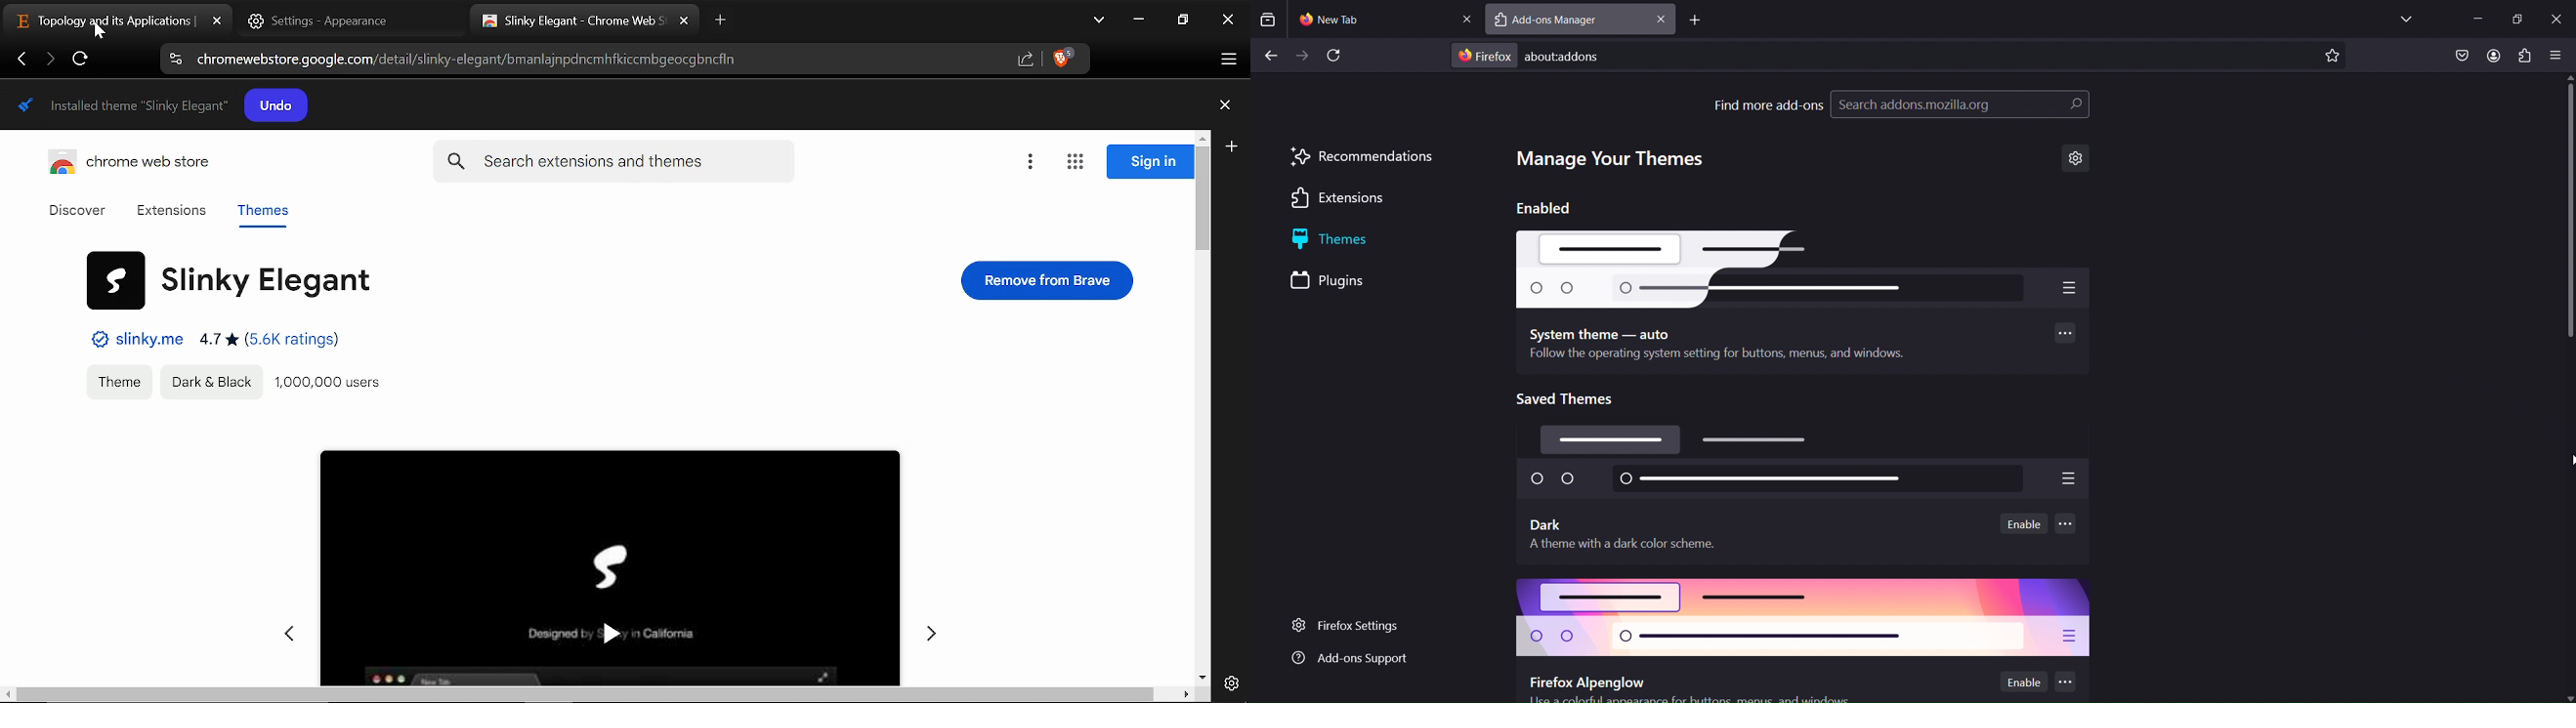 The width and height of the screenshot is (2576, 728). I want to click on open application menu, so click(2557, 57).